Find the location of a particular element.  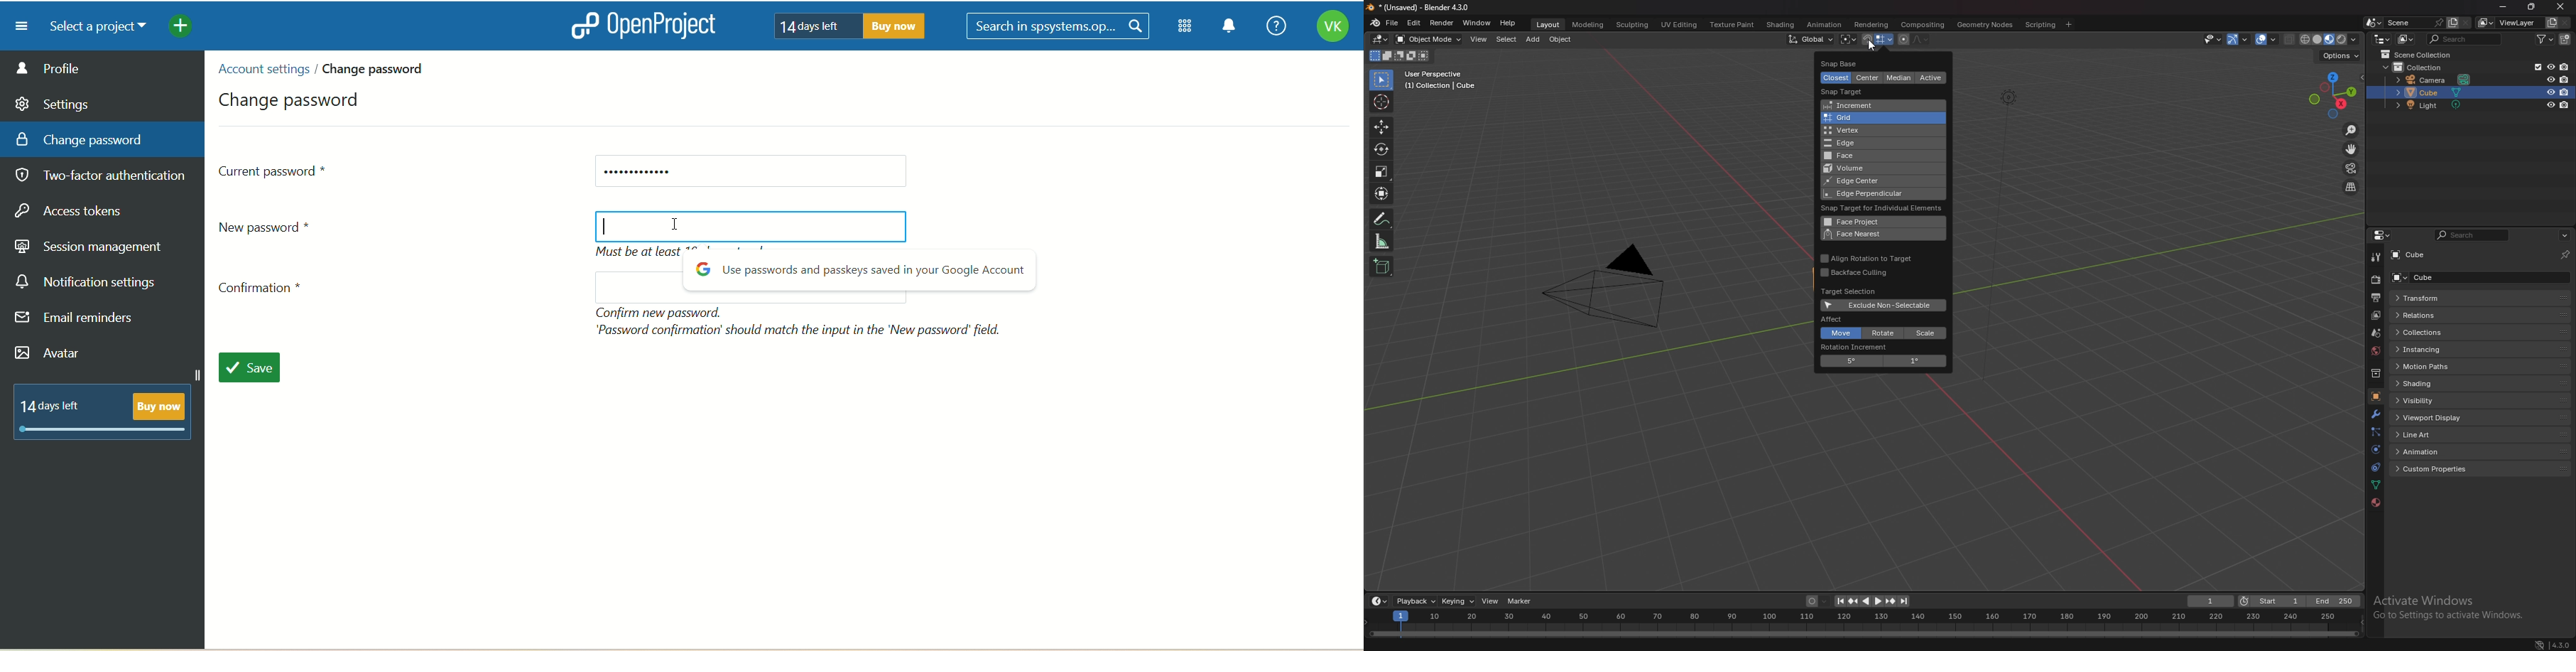

5 degree is located at coordinates (1855, 361).